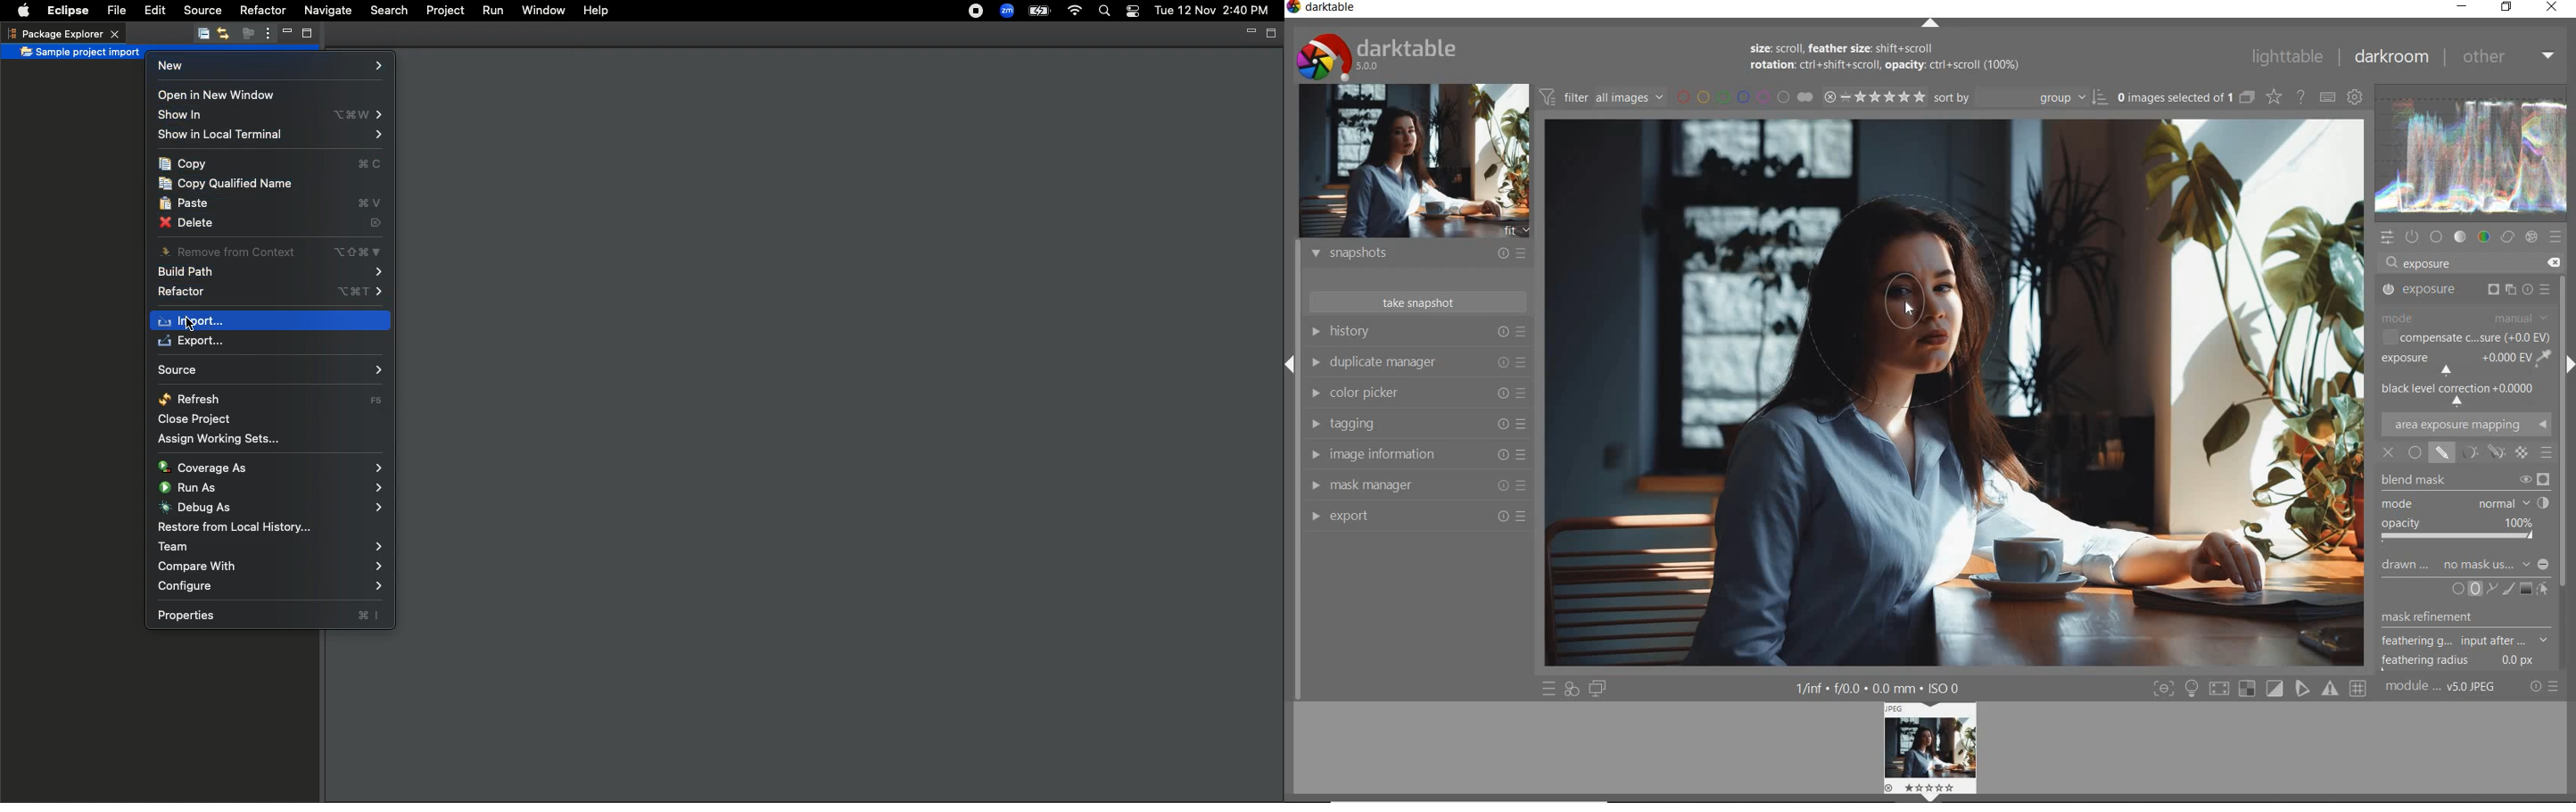 The width and height of the screenshot is (2576, 812). What do you see at coordinates (1878, 688) in the screenshot?
I see `other display information` at bounding box center [1878, 688].